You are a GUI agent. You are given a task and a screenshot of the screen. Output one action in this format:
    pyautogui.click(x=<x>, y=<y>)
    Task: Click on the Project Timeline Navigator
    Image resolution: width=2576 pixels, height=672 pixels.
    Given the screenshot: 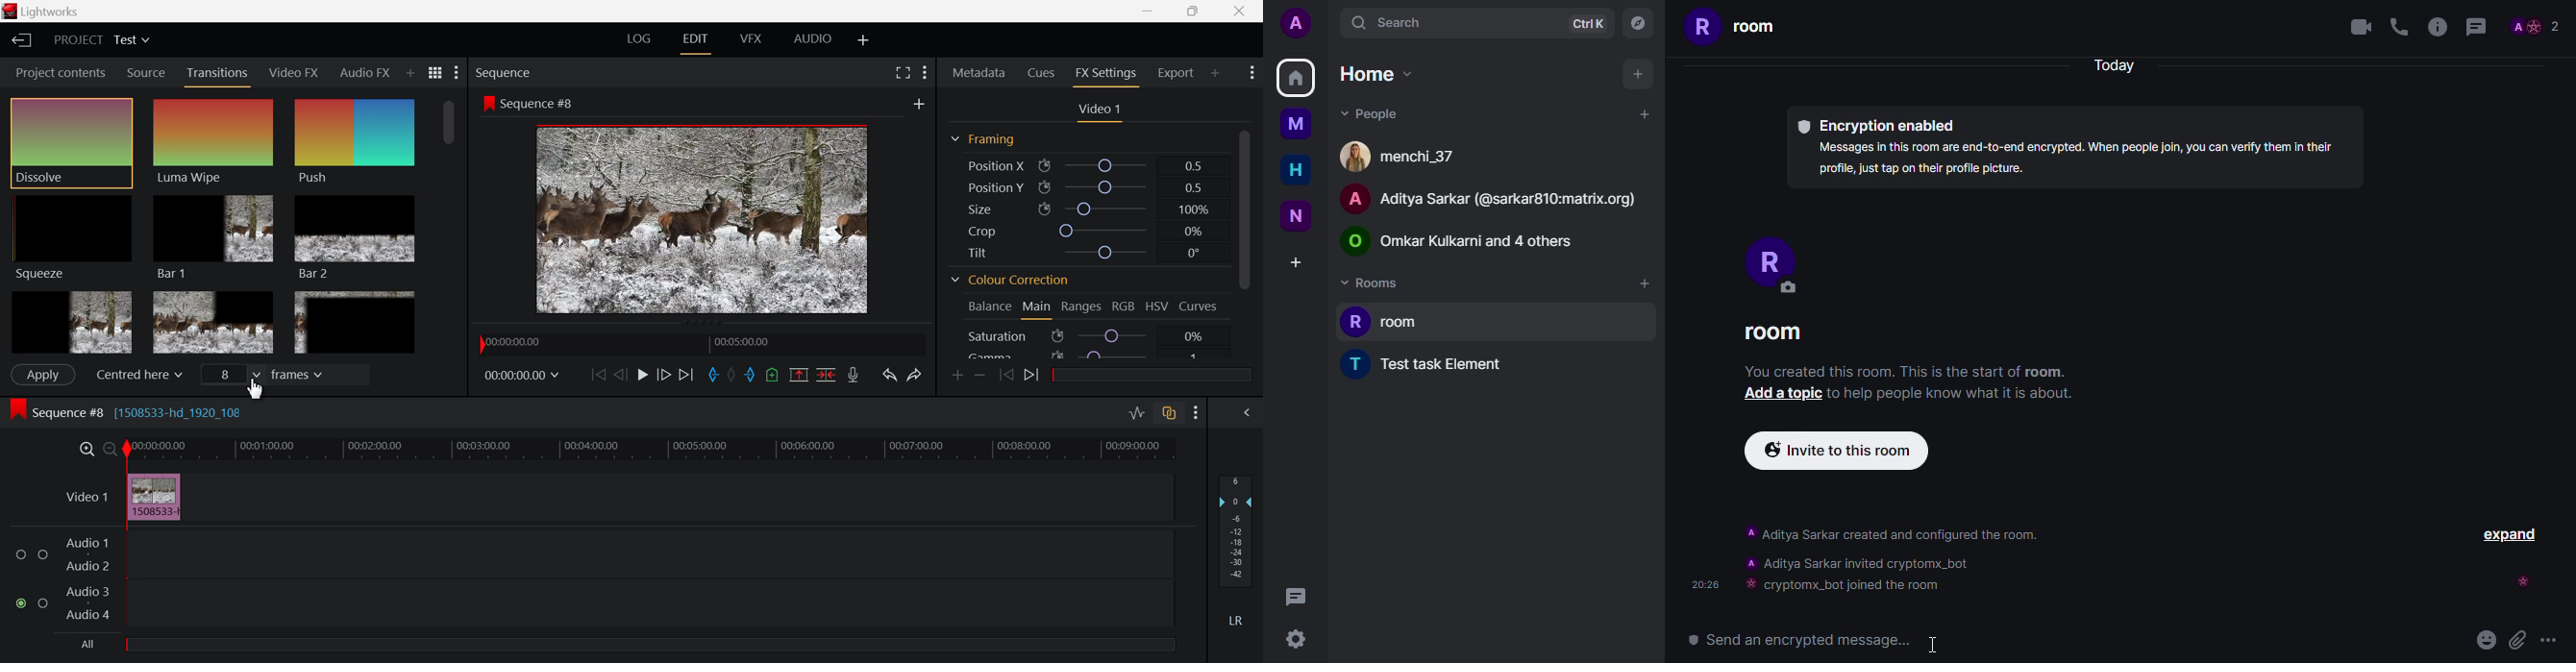 What is the action you would take?
    pyautogui.click(x=699, y=345)
    